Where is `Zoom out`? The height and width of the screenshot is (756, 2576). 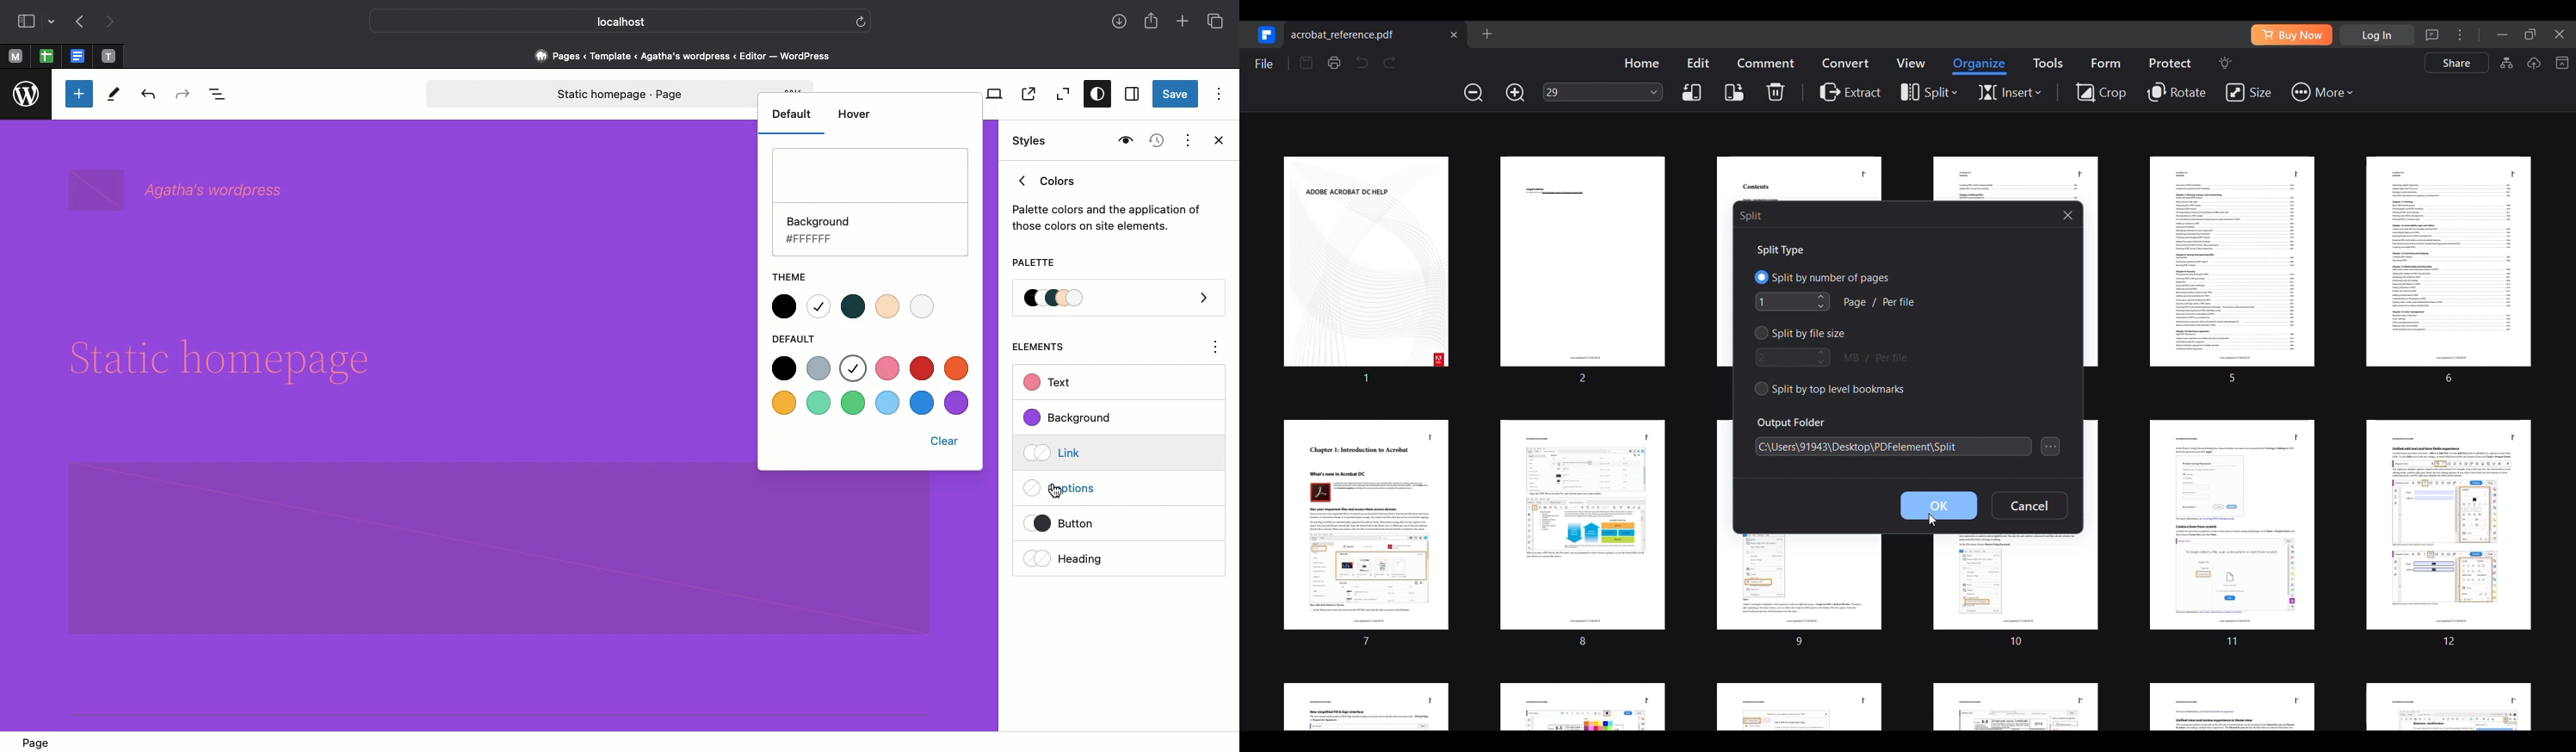
Zoom out is located at coordinates (1060, 95).